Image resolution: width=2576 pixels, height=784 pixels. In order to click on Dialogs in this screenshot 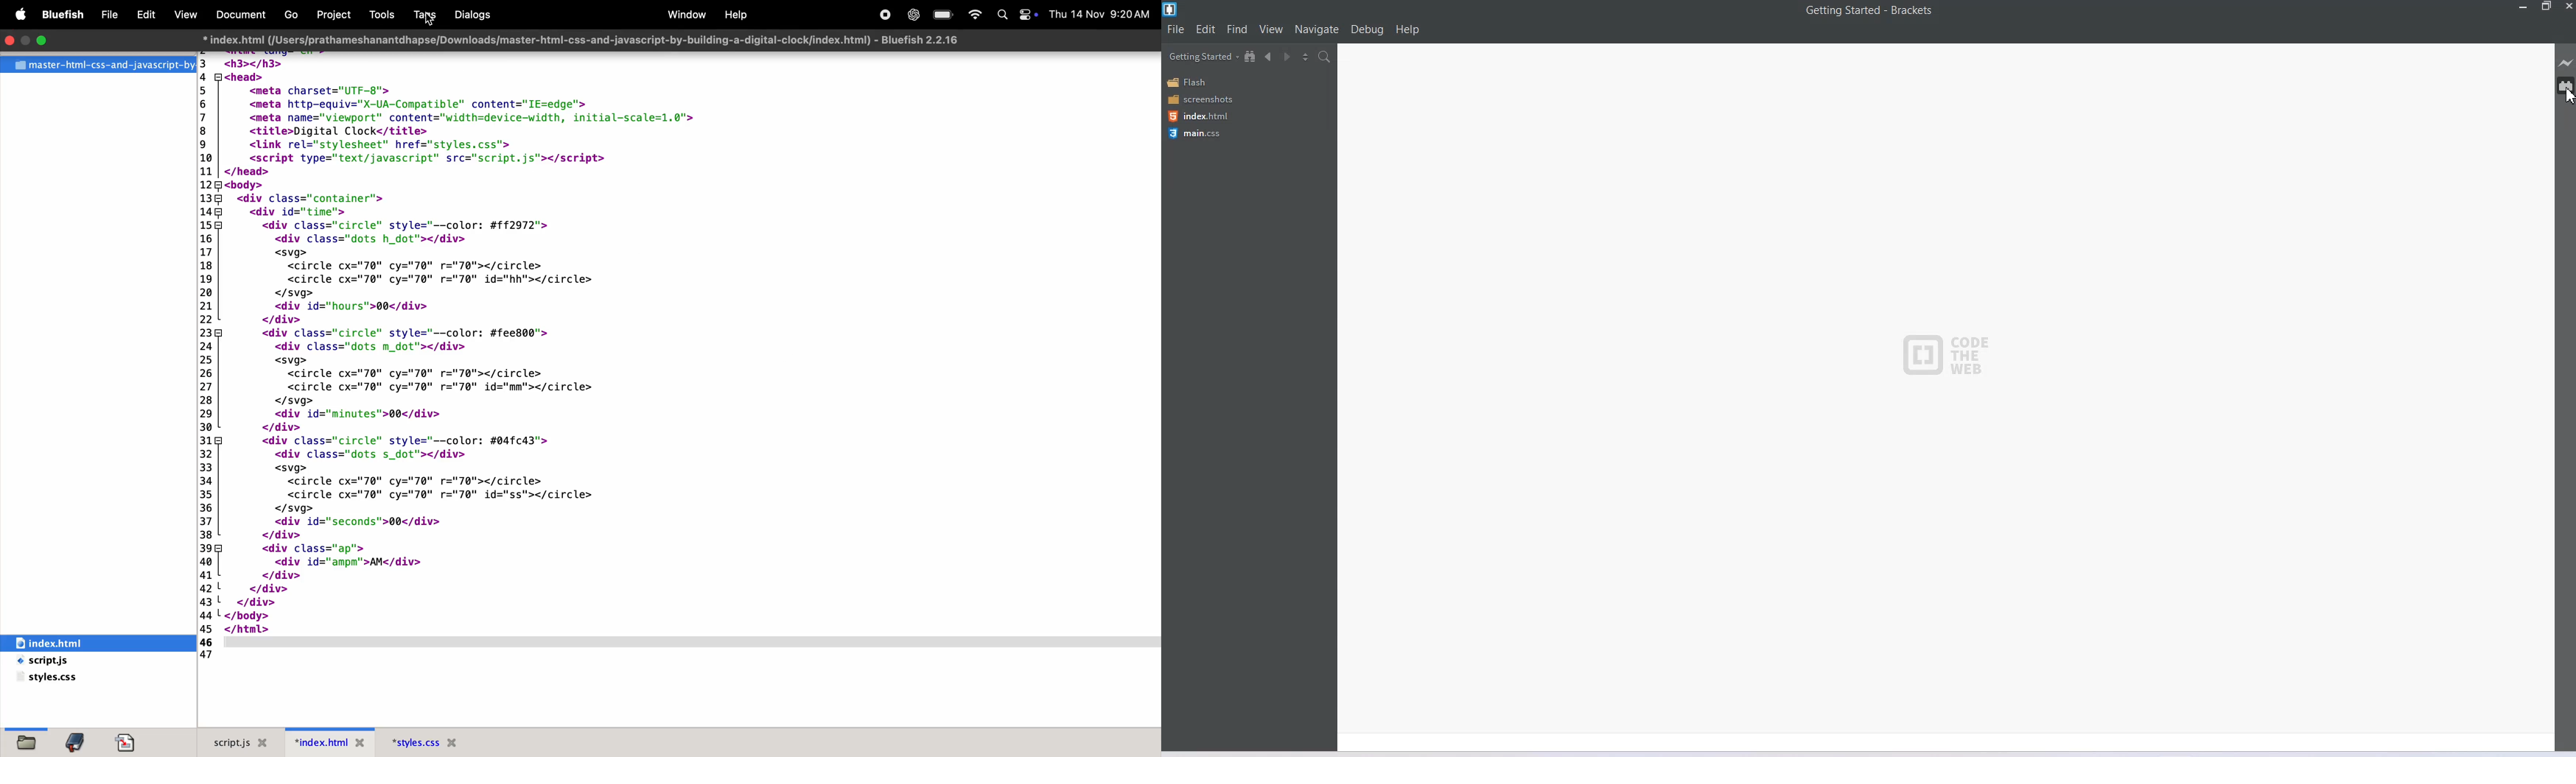, I will do `click(477, 14)`.